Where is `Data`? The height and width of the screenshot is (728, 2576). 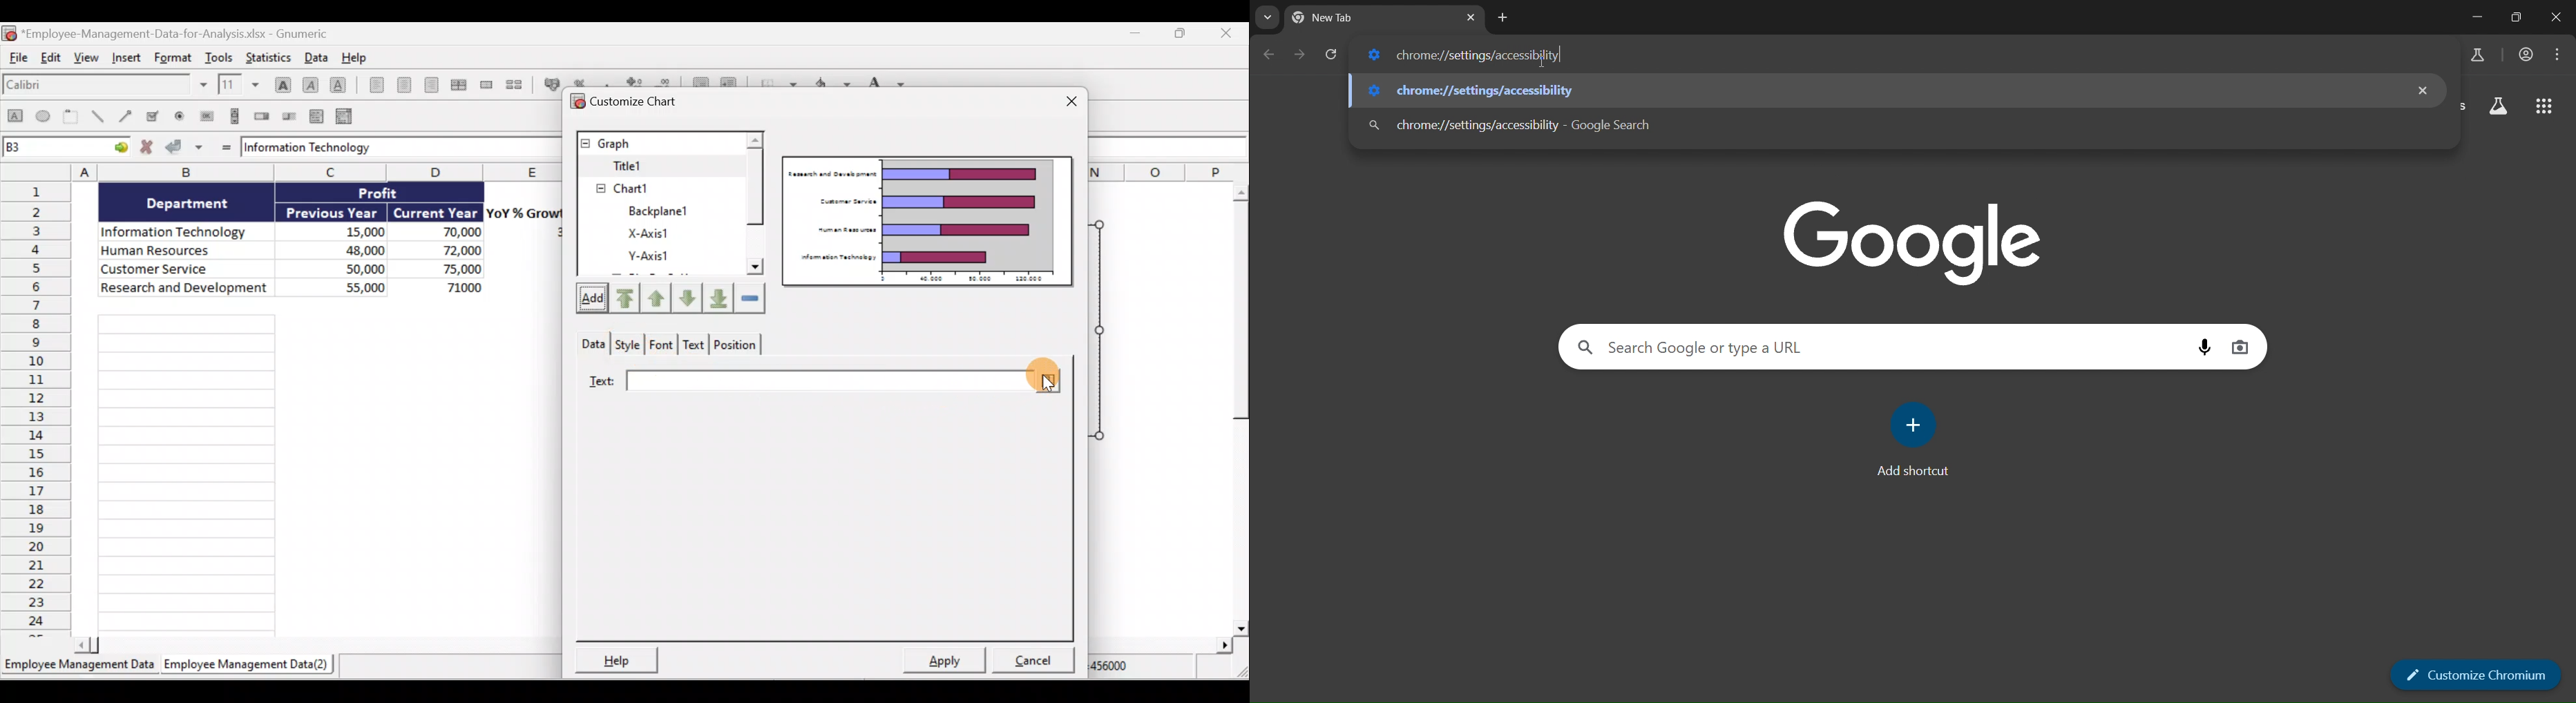
Data is located at coordinates (591, 342).